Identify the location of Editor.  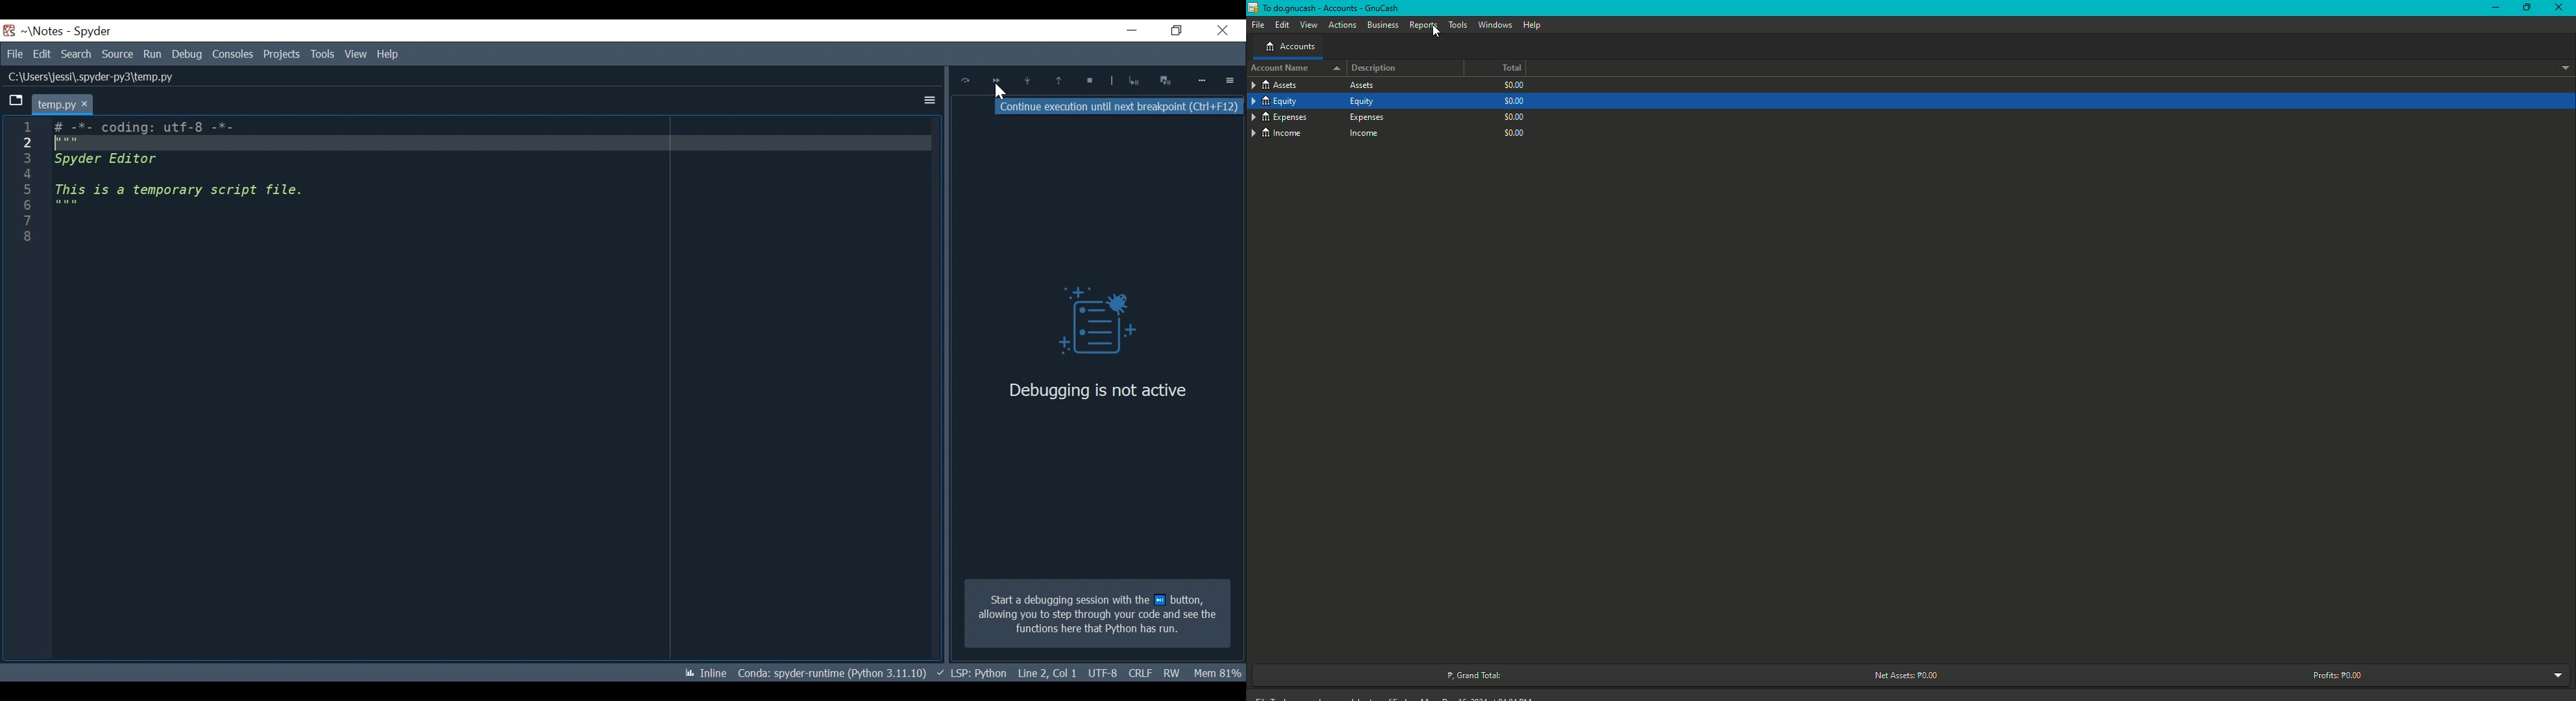
(186, 177).